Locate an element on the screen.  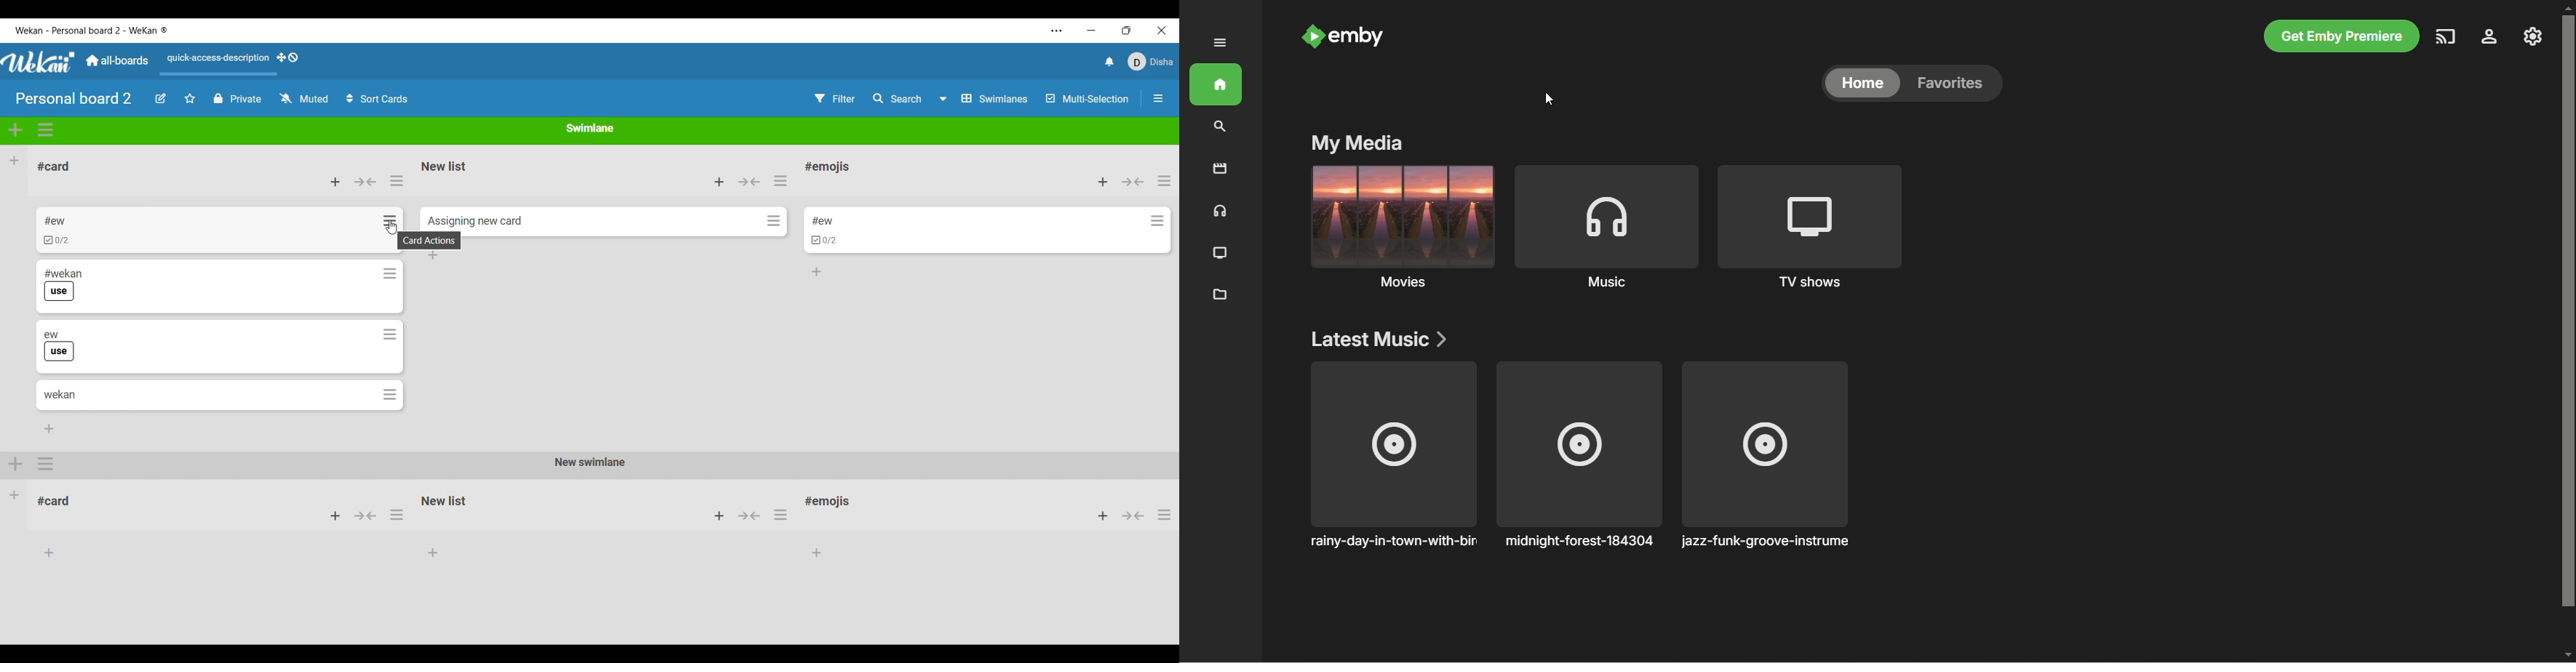
Board title is located at coordinates (74, 98).